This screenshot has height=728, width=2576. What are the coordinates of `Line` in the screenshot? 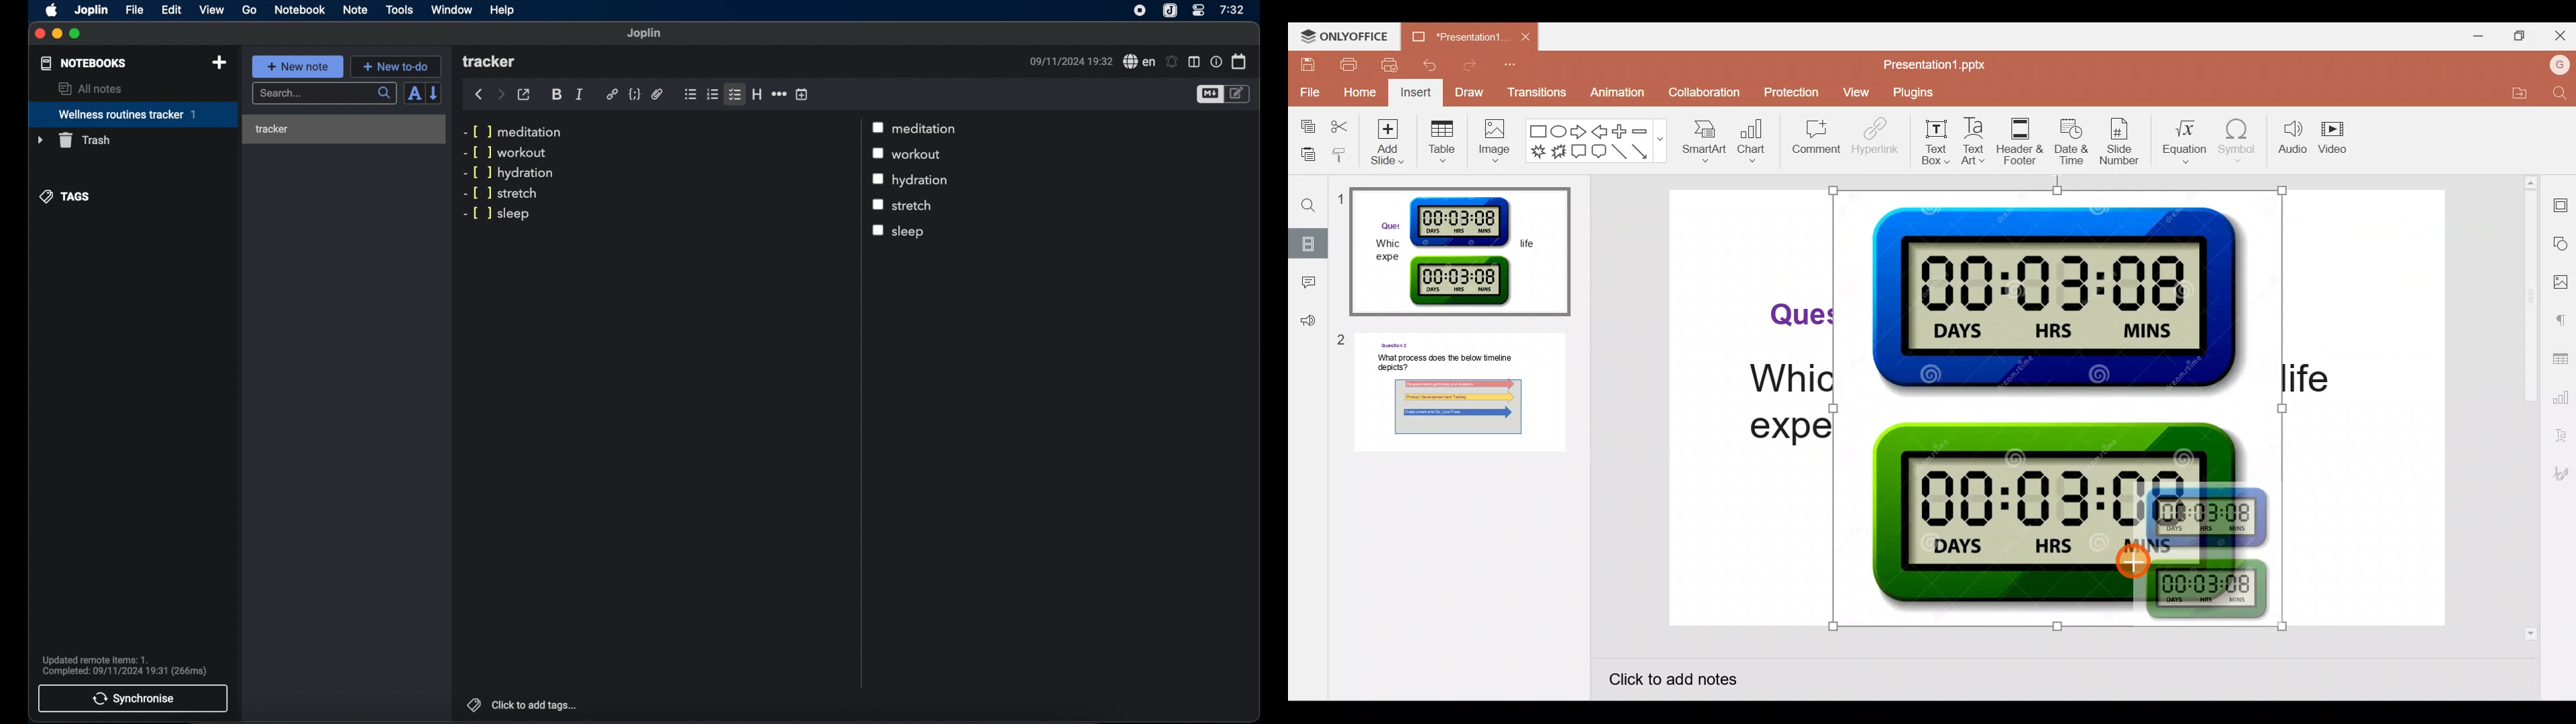 It's located at (1619, 152).